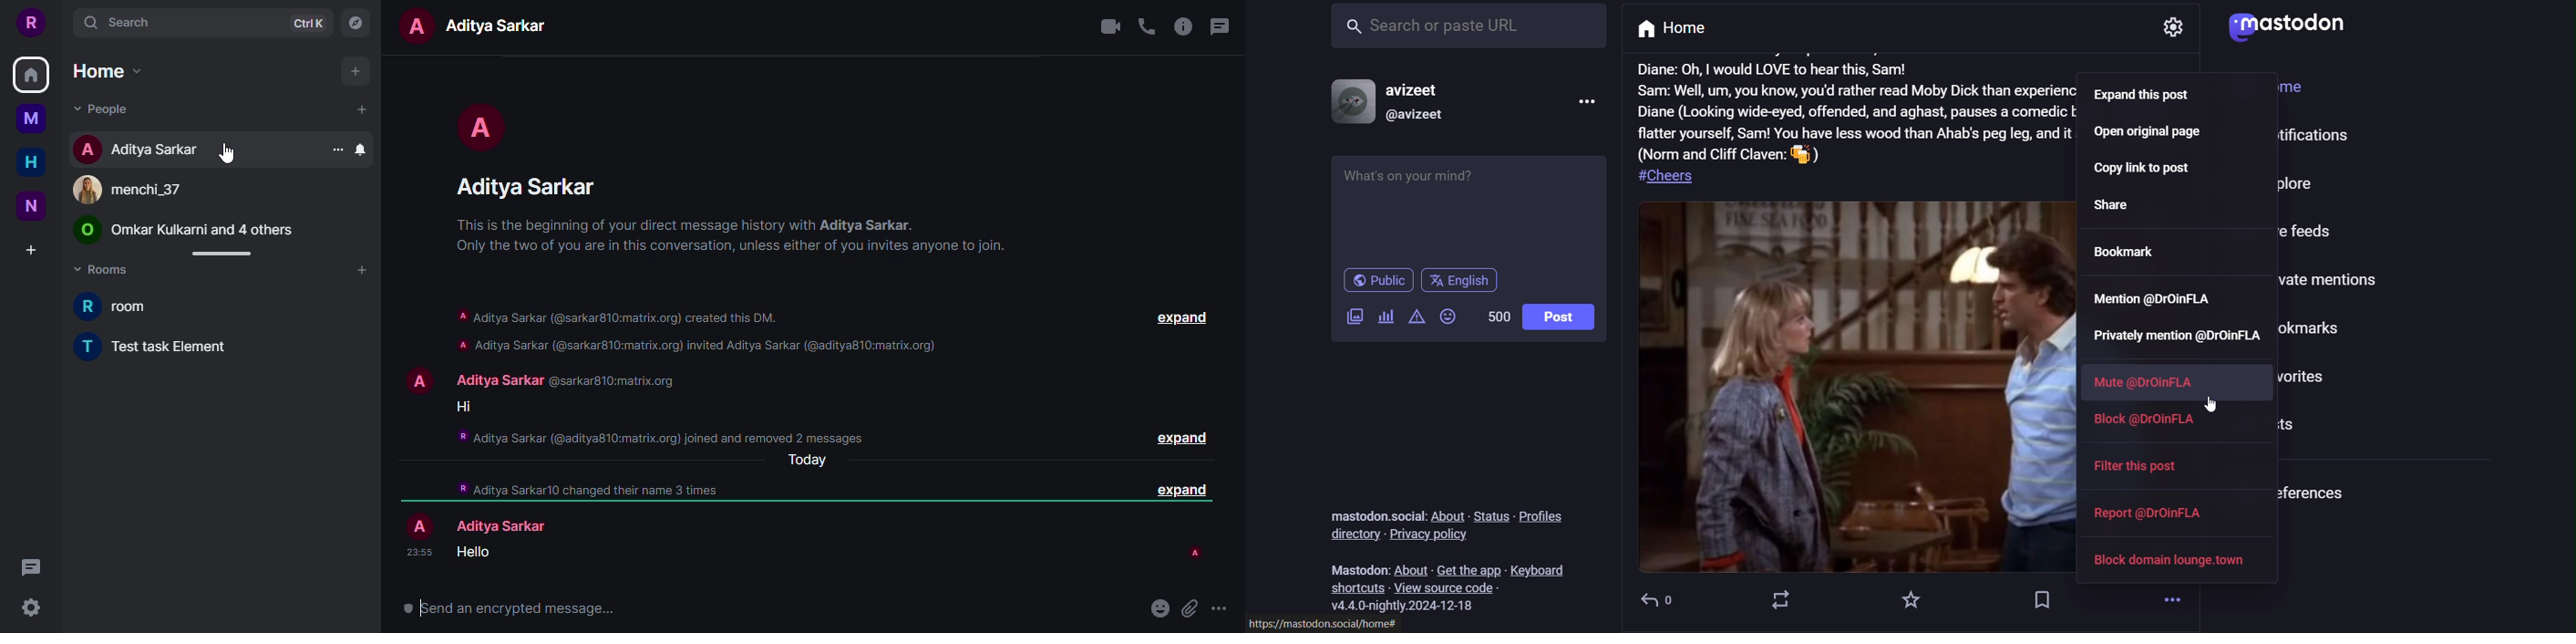 Image resolution: width=2576 pixels, height=644 pixels. Describe the element at coordinates (1376, 281) in the screenshot. I see `public` at that location.